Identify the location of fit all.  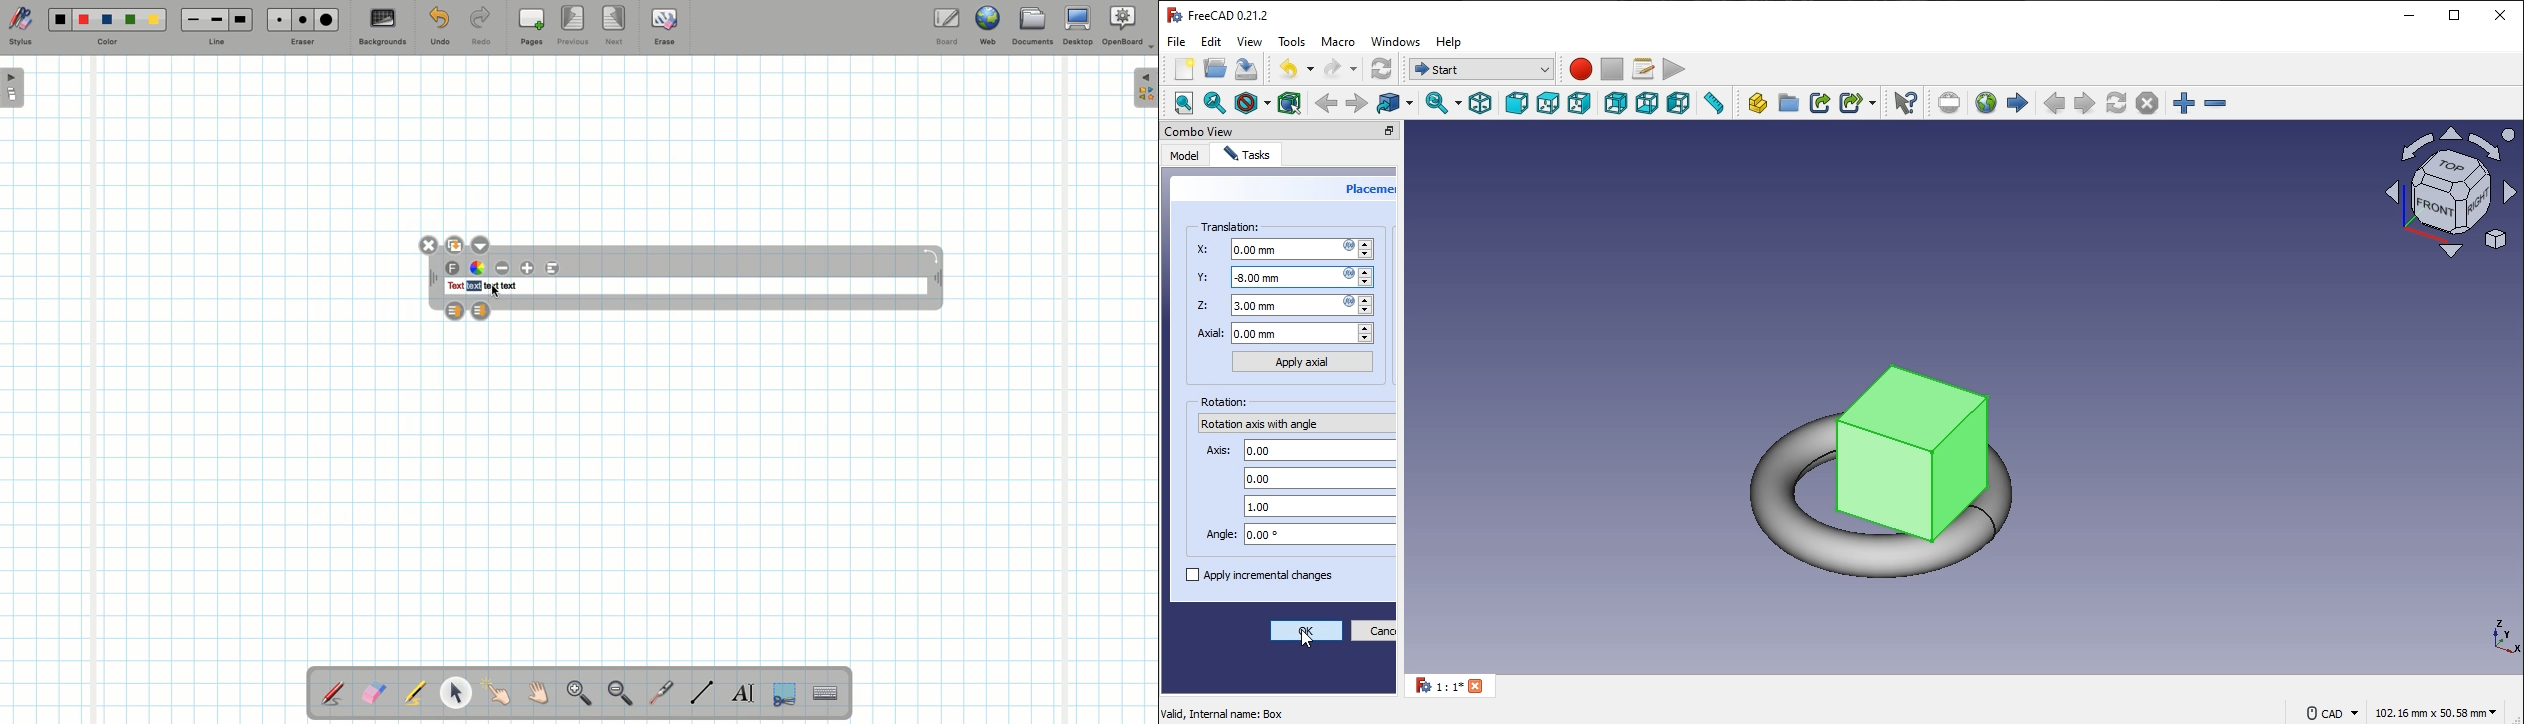
(1184, 102).